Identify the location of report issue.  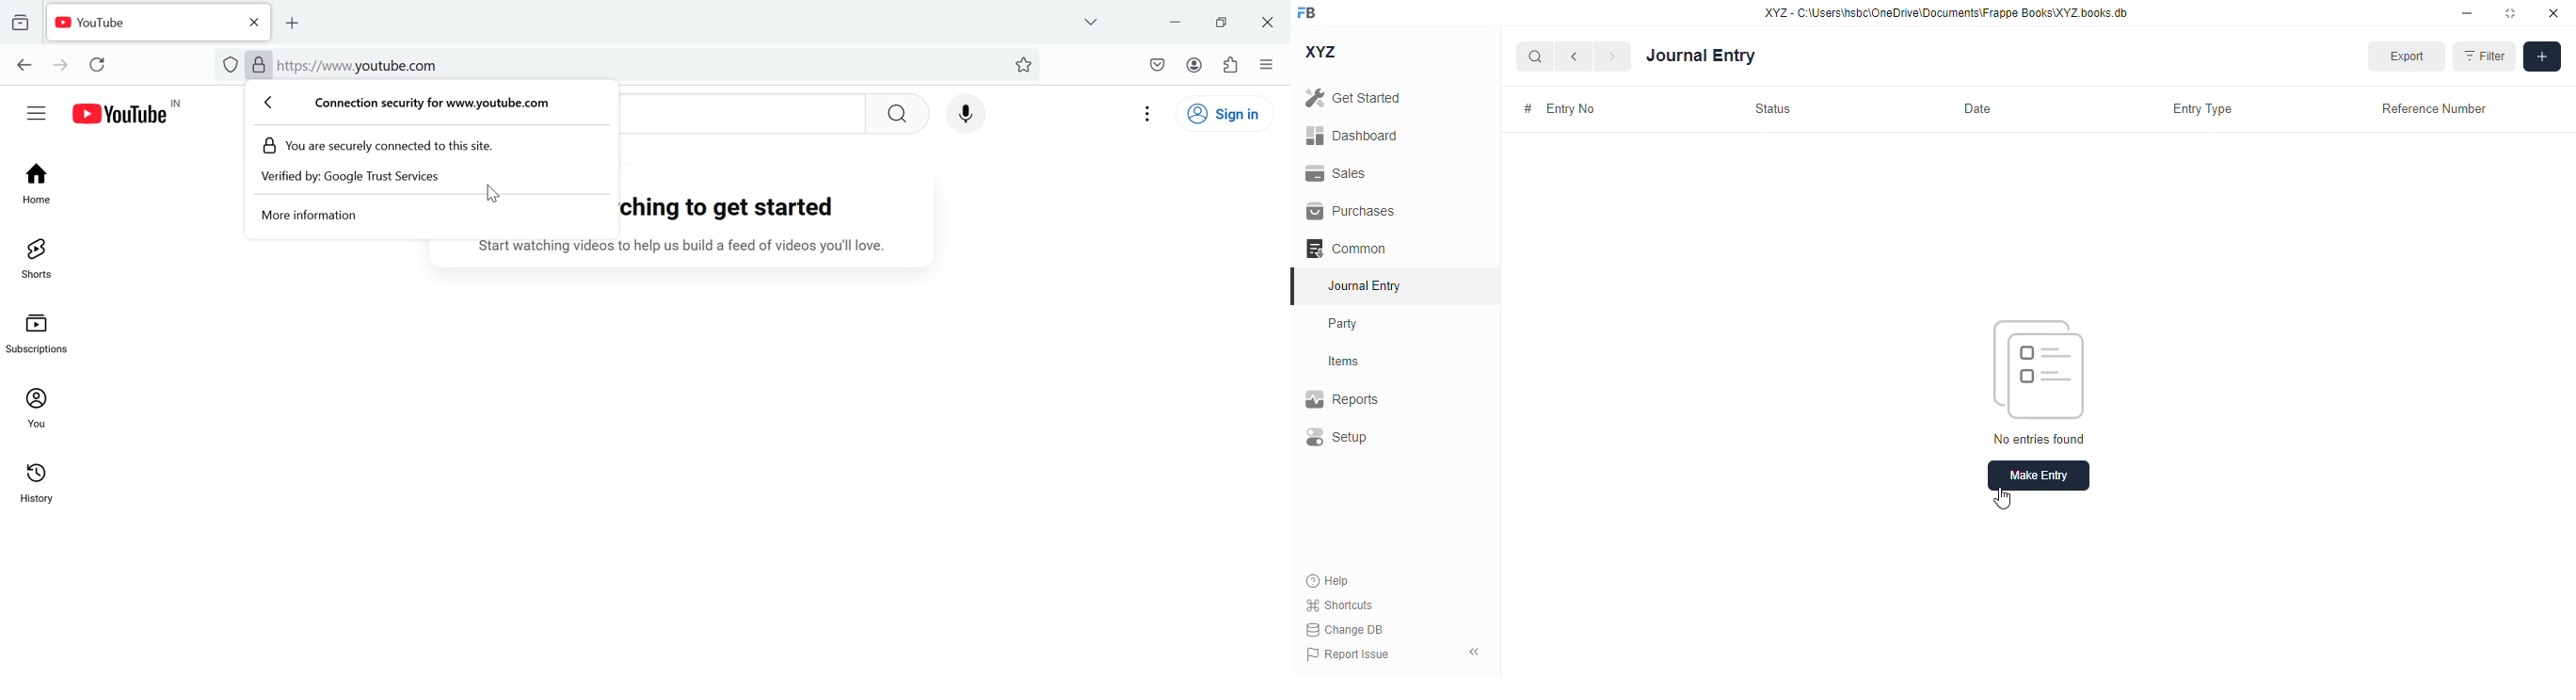
(1348, 654).